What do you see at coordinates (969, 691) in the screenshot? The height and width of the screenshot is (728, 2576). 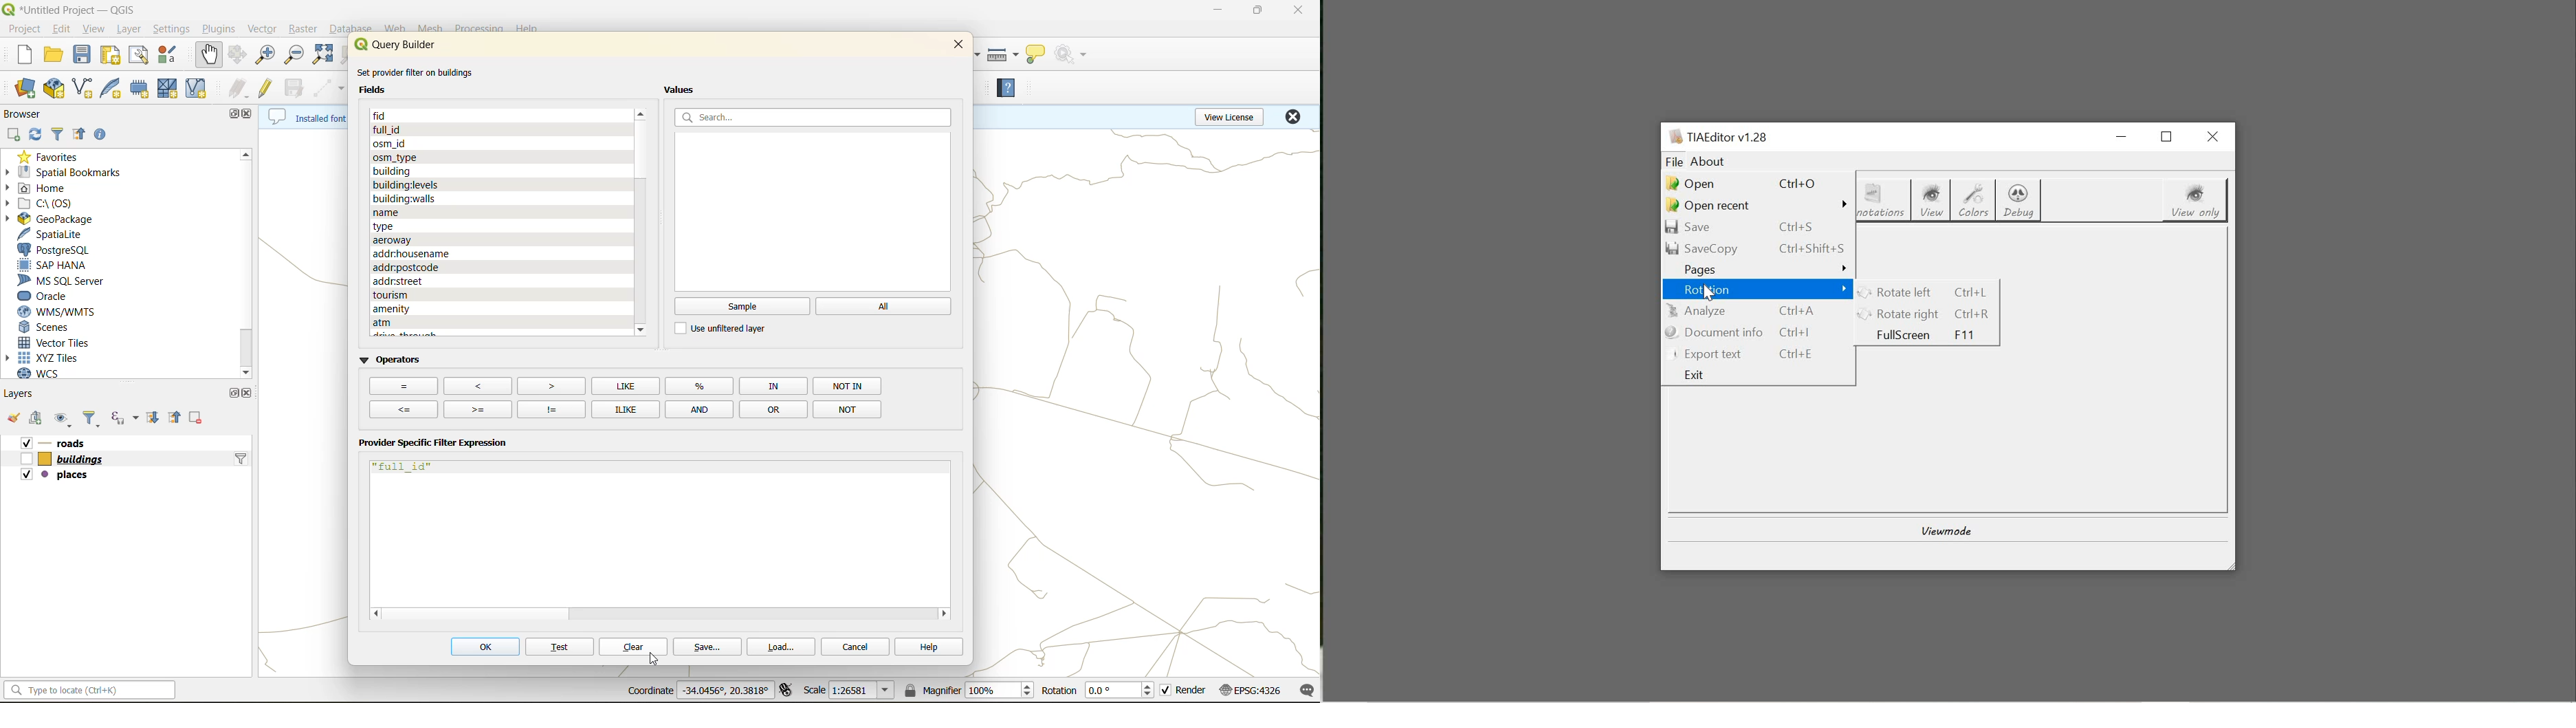 I see `magnifier` at bounding box center [969, 691].